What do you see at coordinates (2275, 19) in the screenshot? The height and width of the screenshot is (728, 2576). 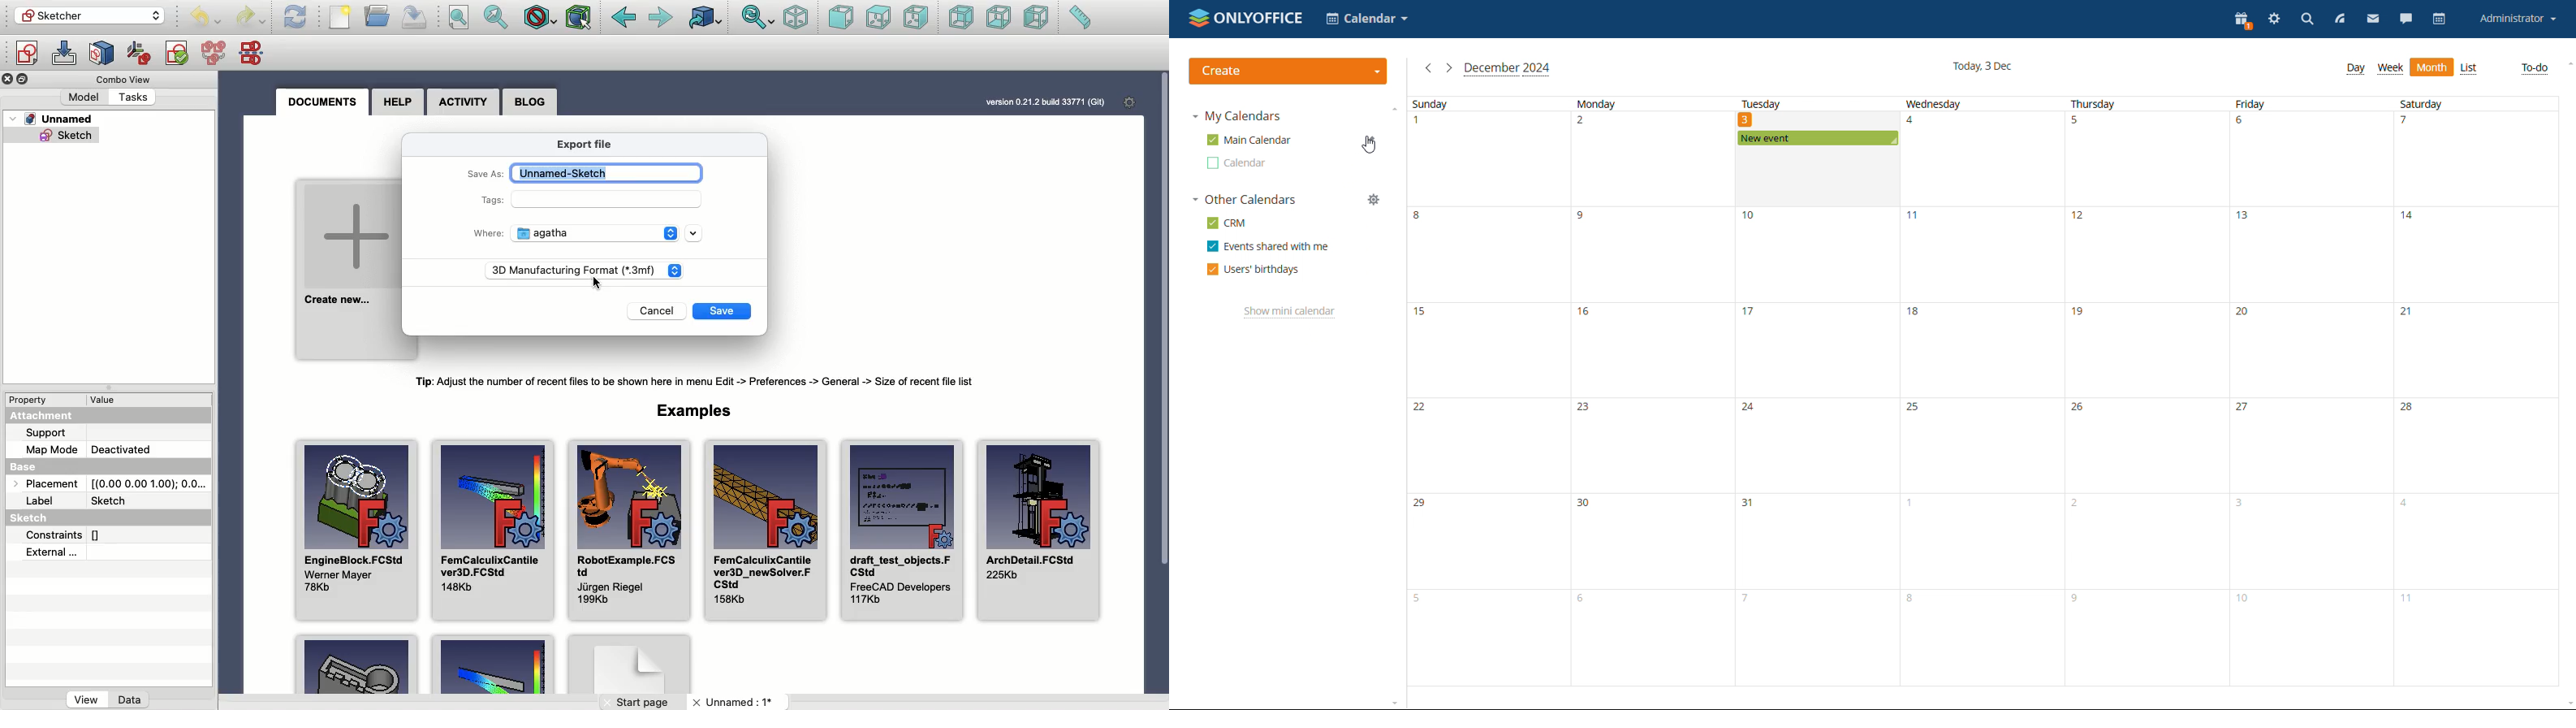 I see `settings` at bounding box center [2275, 19].